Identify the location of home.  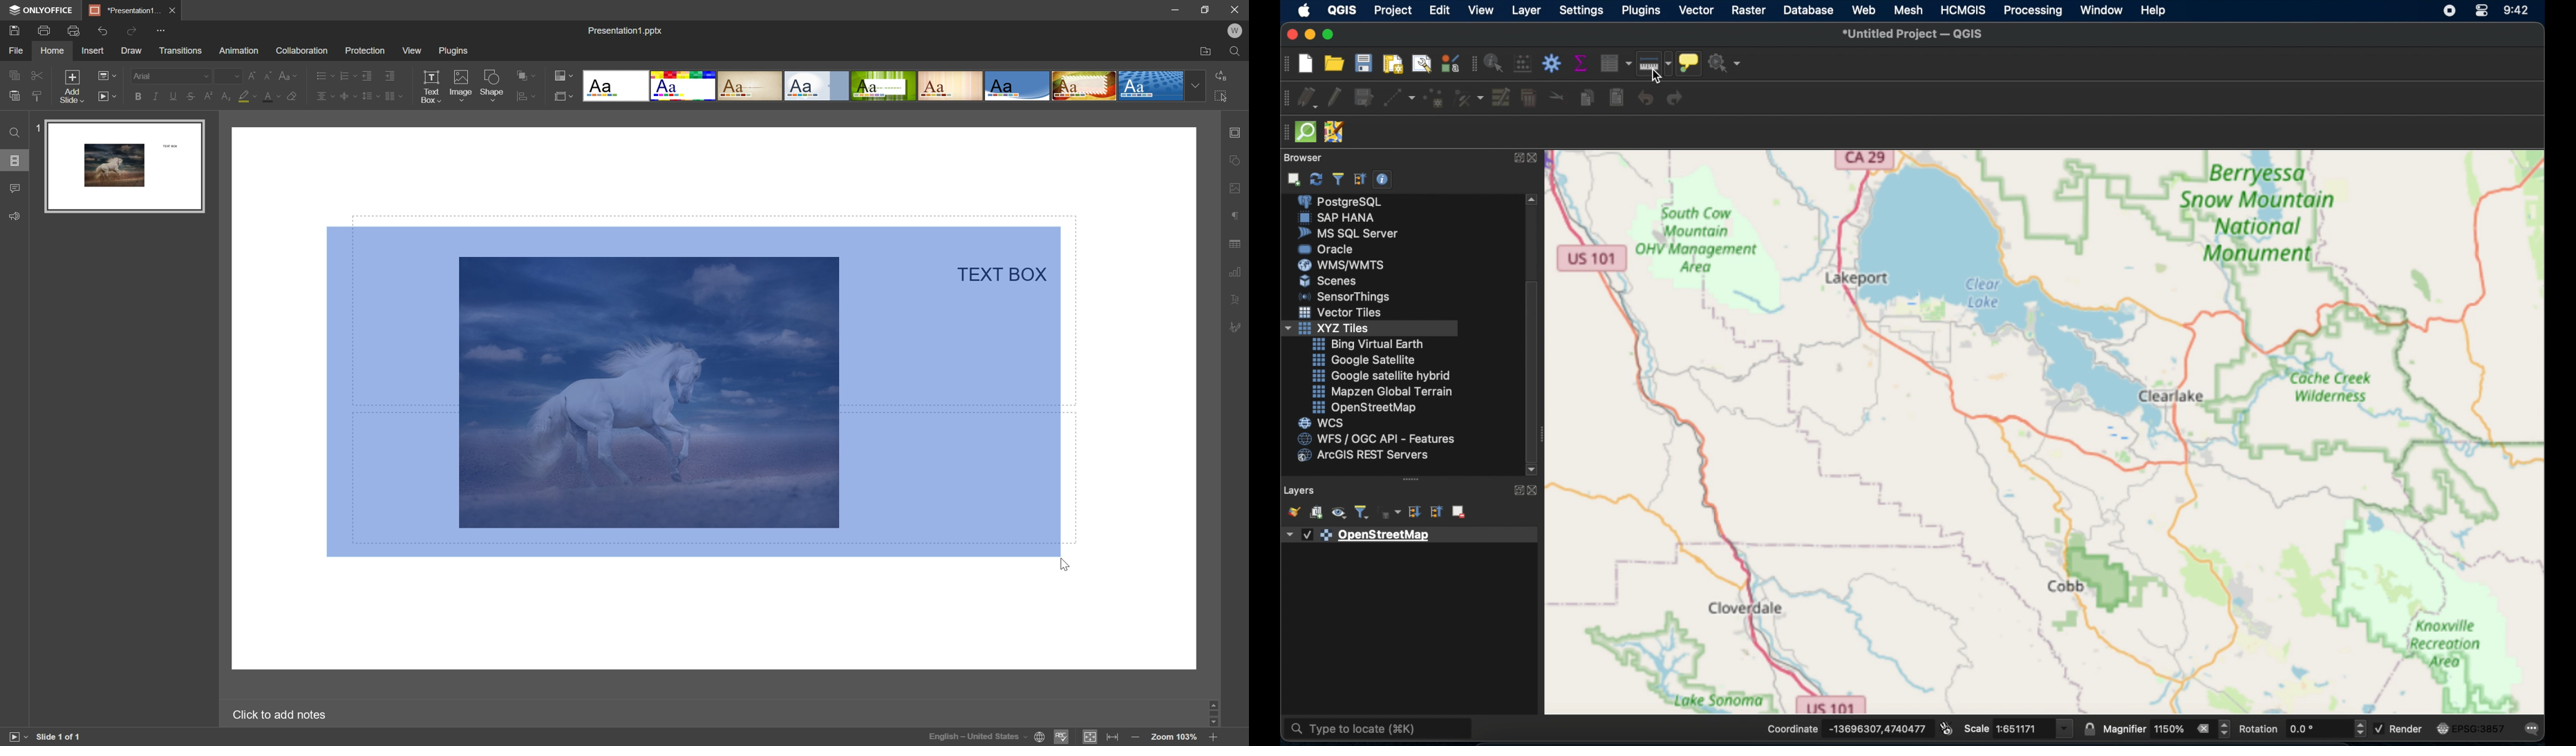
(52, 51).